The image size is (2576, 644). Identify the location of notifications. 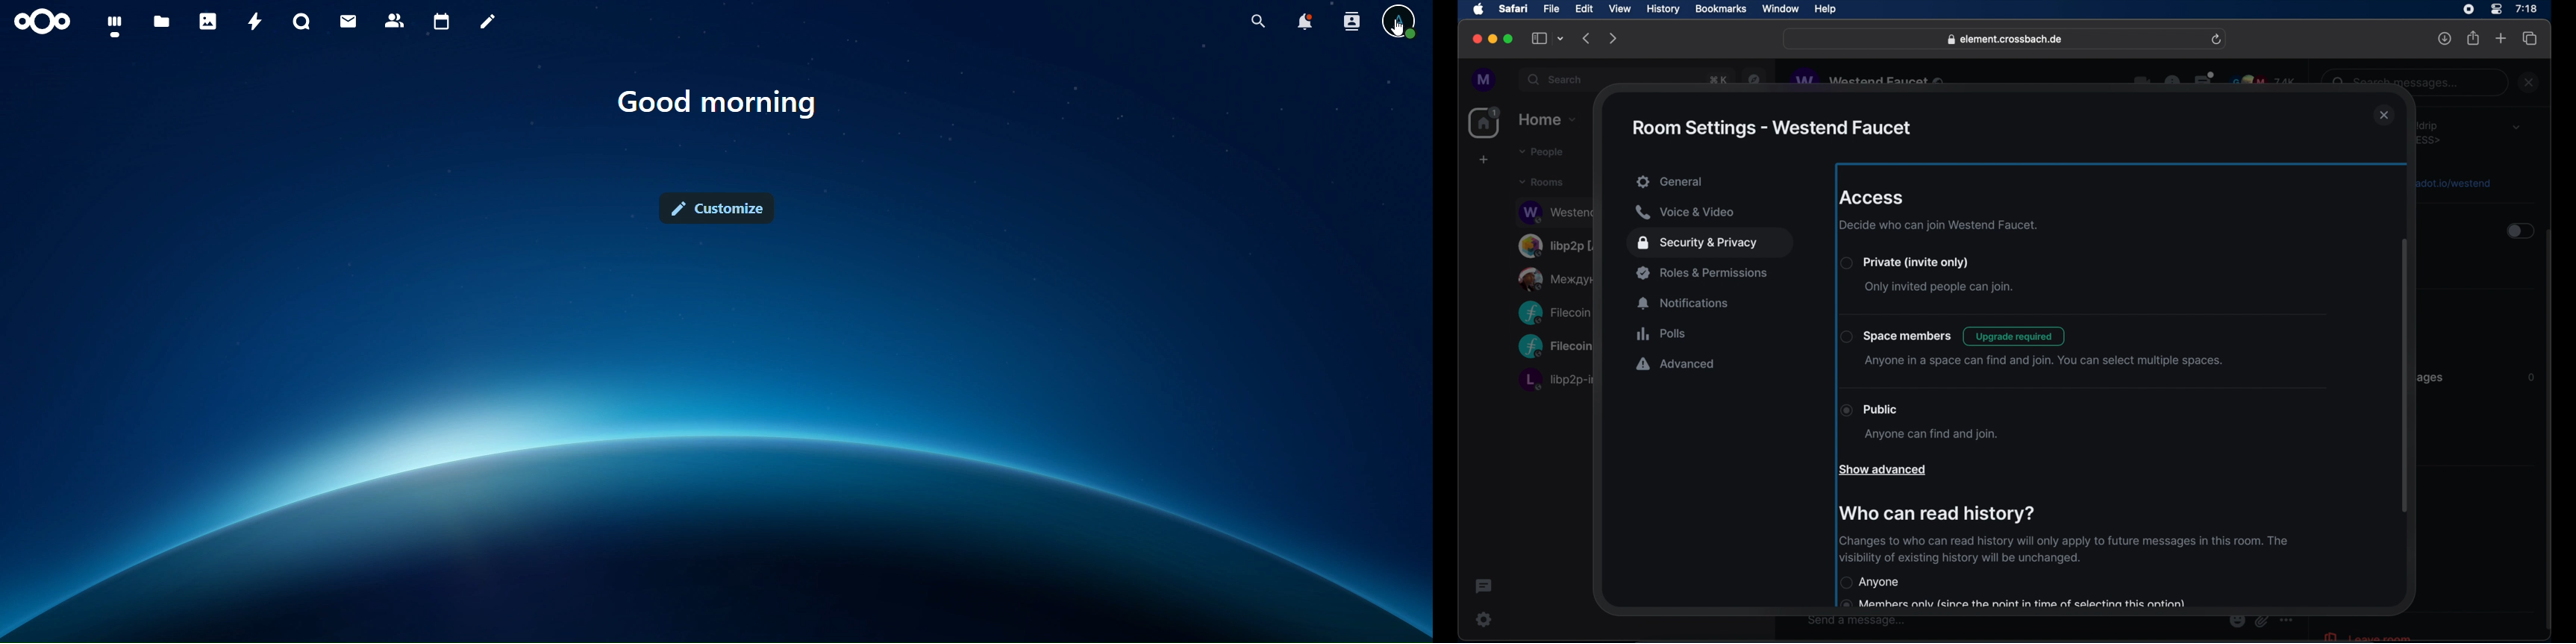
(1684, 304).